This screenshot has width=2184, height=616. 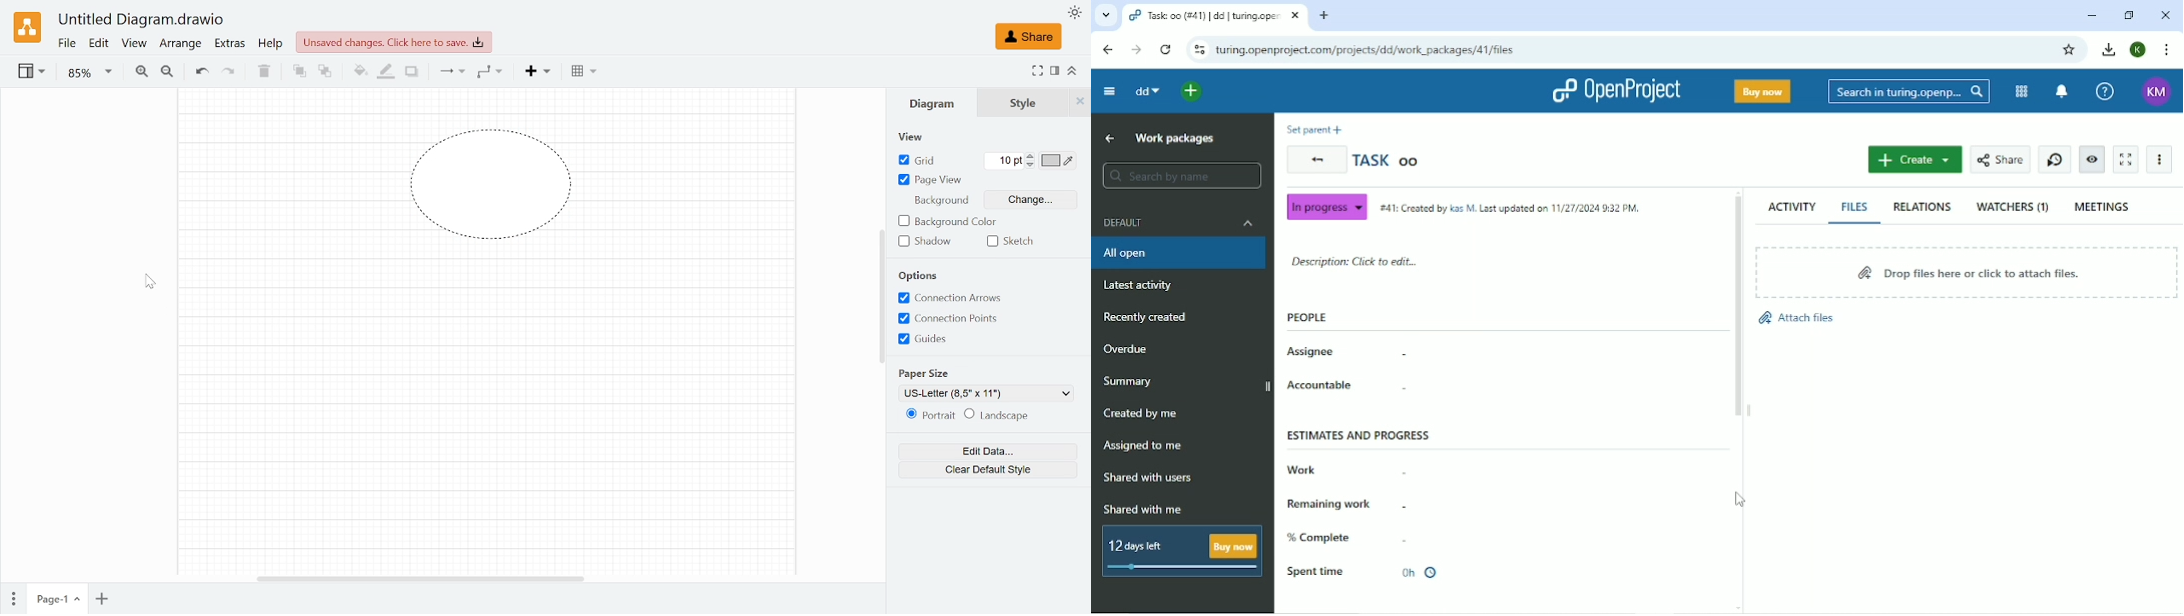 What do you see at coordinates (98, 43) in the screenshot?
I see `Edit` at bounding box center [98, 43].